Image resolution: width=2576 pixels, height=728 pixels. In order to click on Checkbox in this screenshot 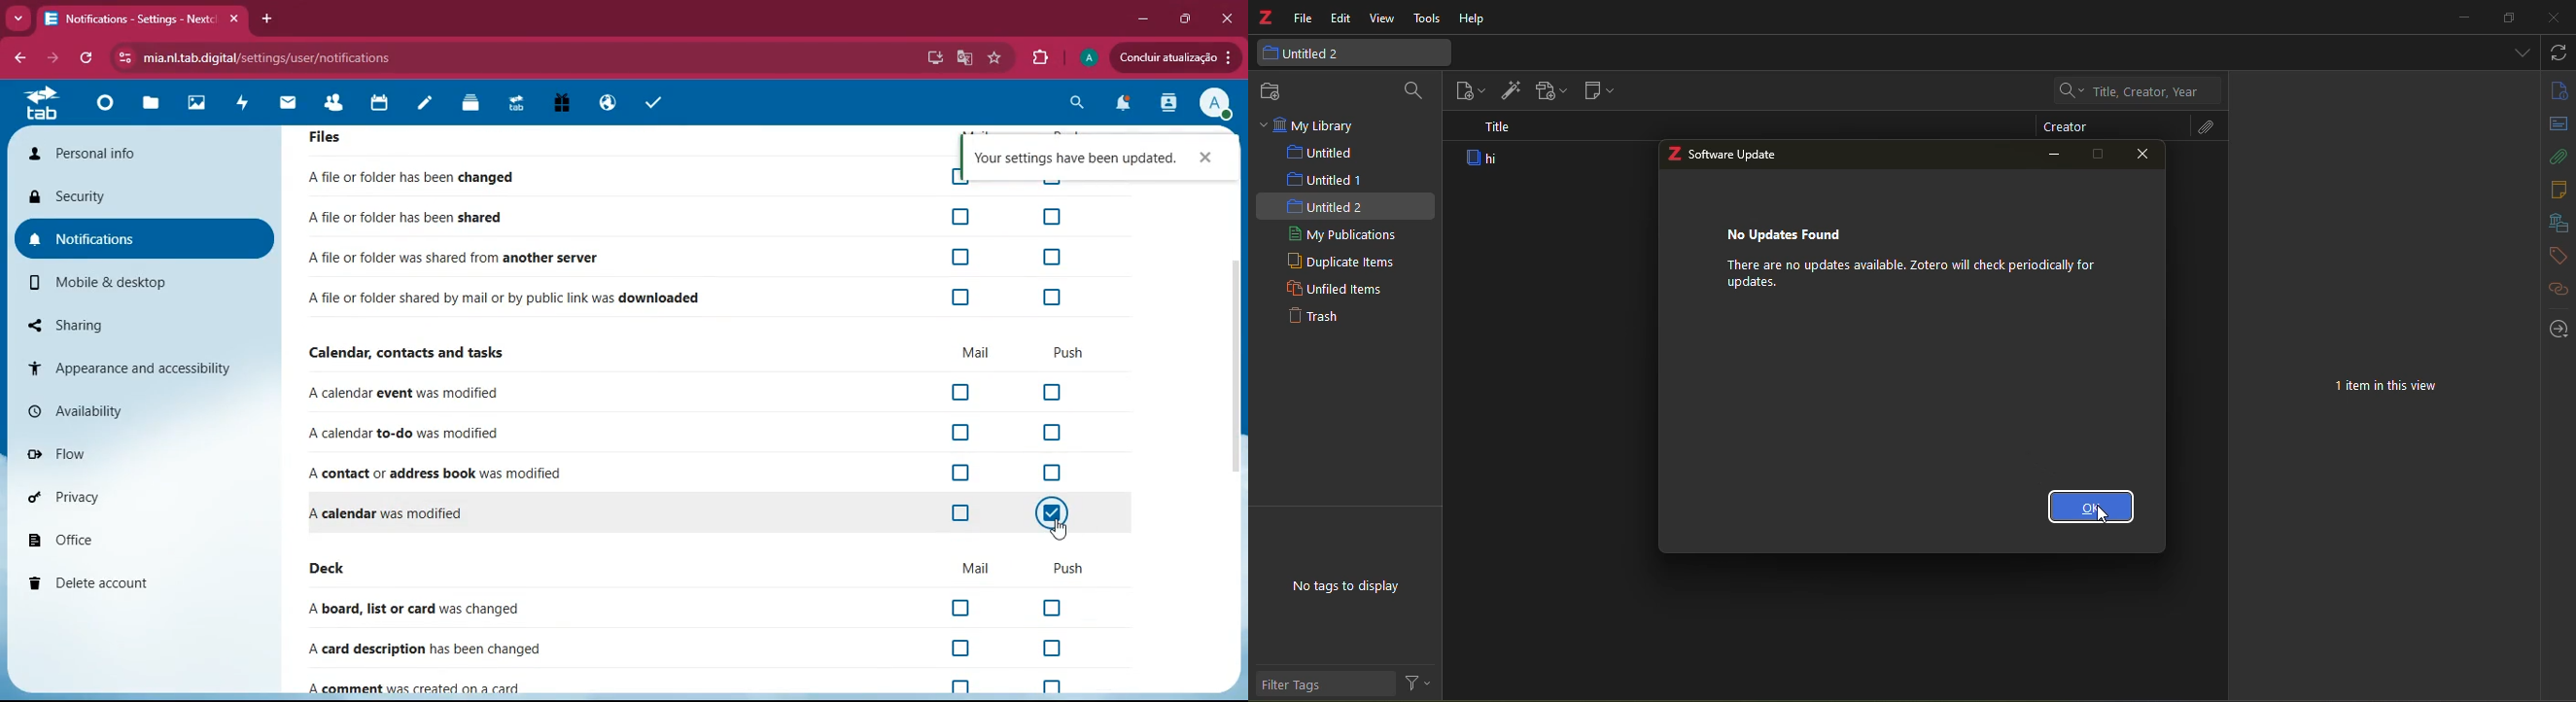, I will do `click(963, 218)`.